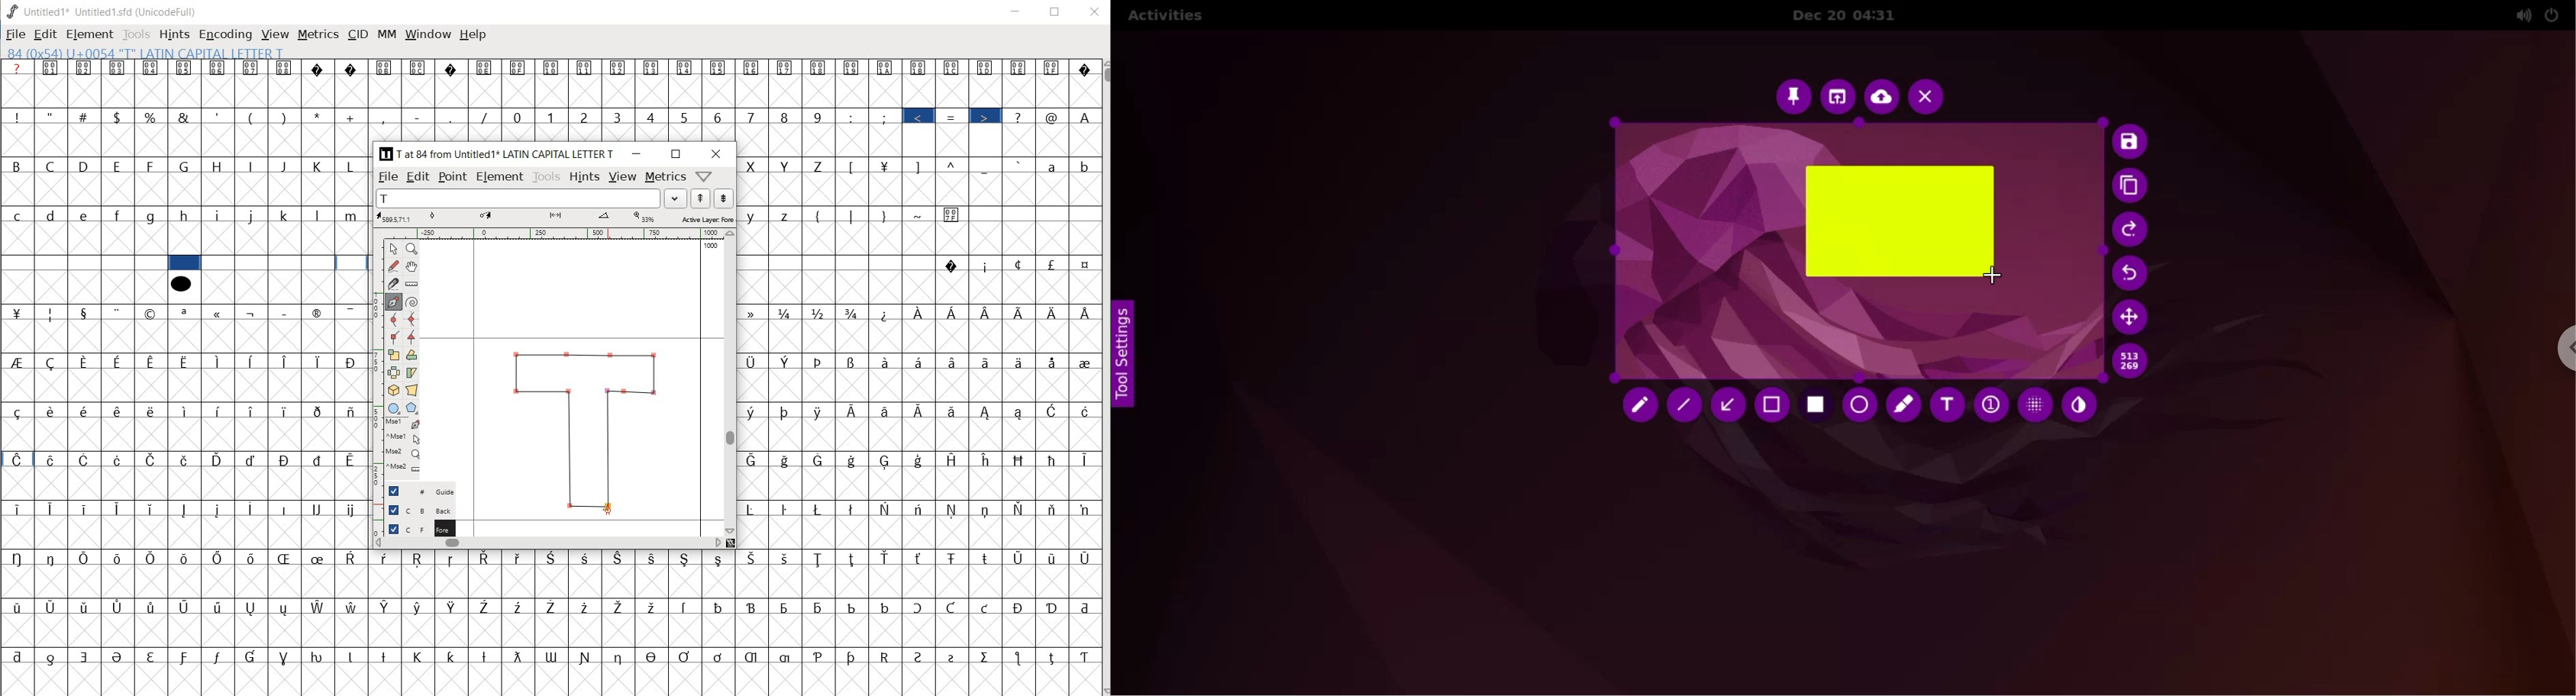 The width and height of the screenshot is (2576, 700). What do you see at coordinates (320, 215) in the screenshot?
I see `l` at bounding box center [320, 215].